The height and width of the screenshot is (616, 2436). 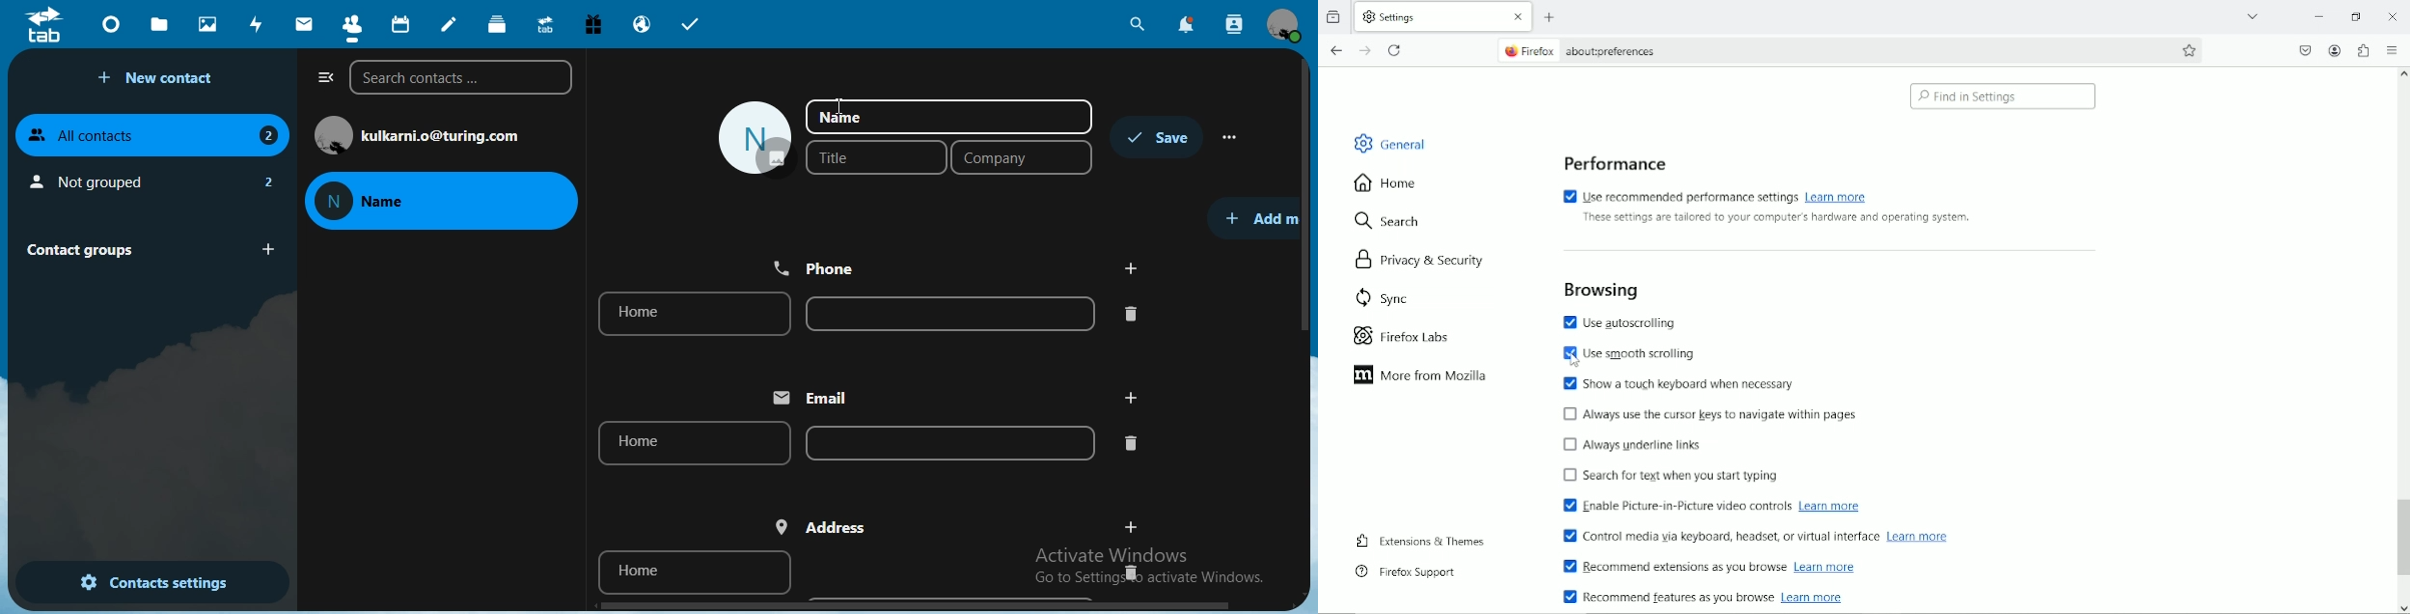 What do you see at coordinates (46, 24) in the screenshot?
I see `icon` at bounding box center [46, 24].